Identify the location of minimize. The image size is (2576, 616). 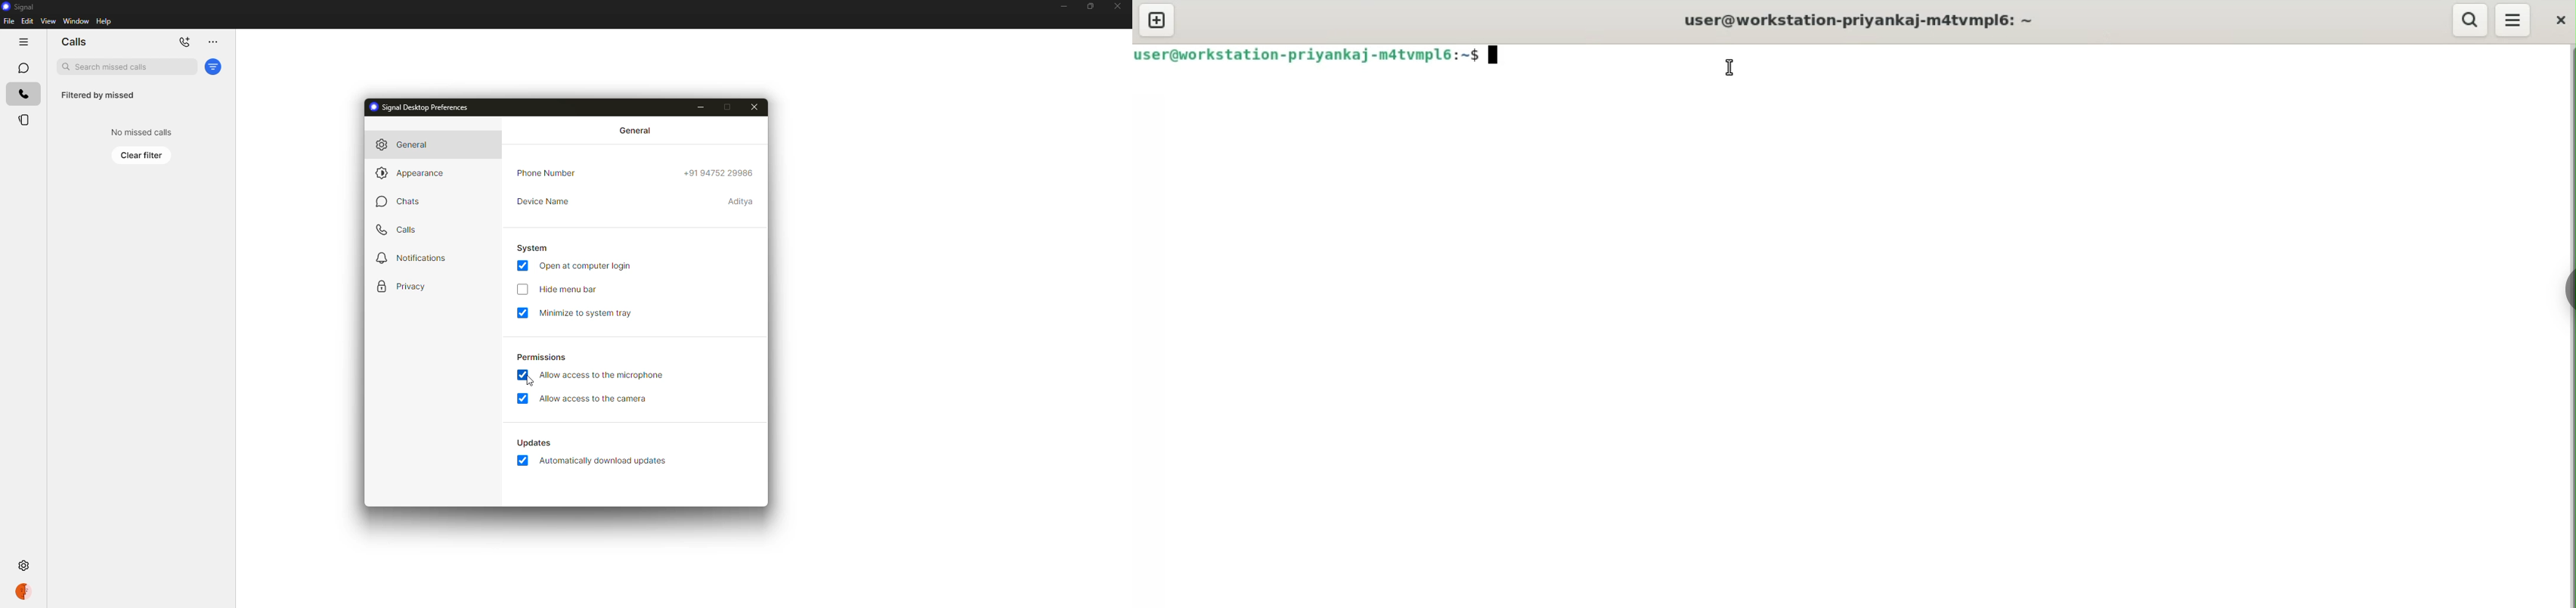
(699, 106).